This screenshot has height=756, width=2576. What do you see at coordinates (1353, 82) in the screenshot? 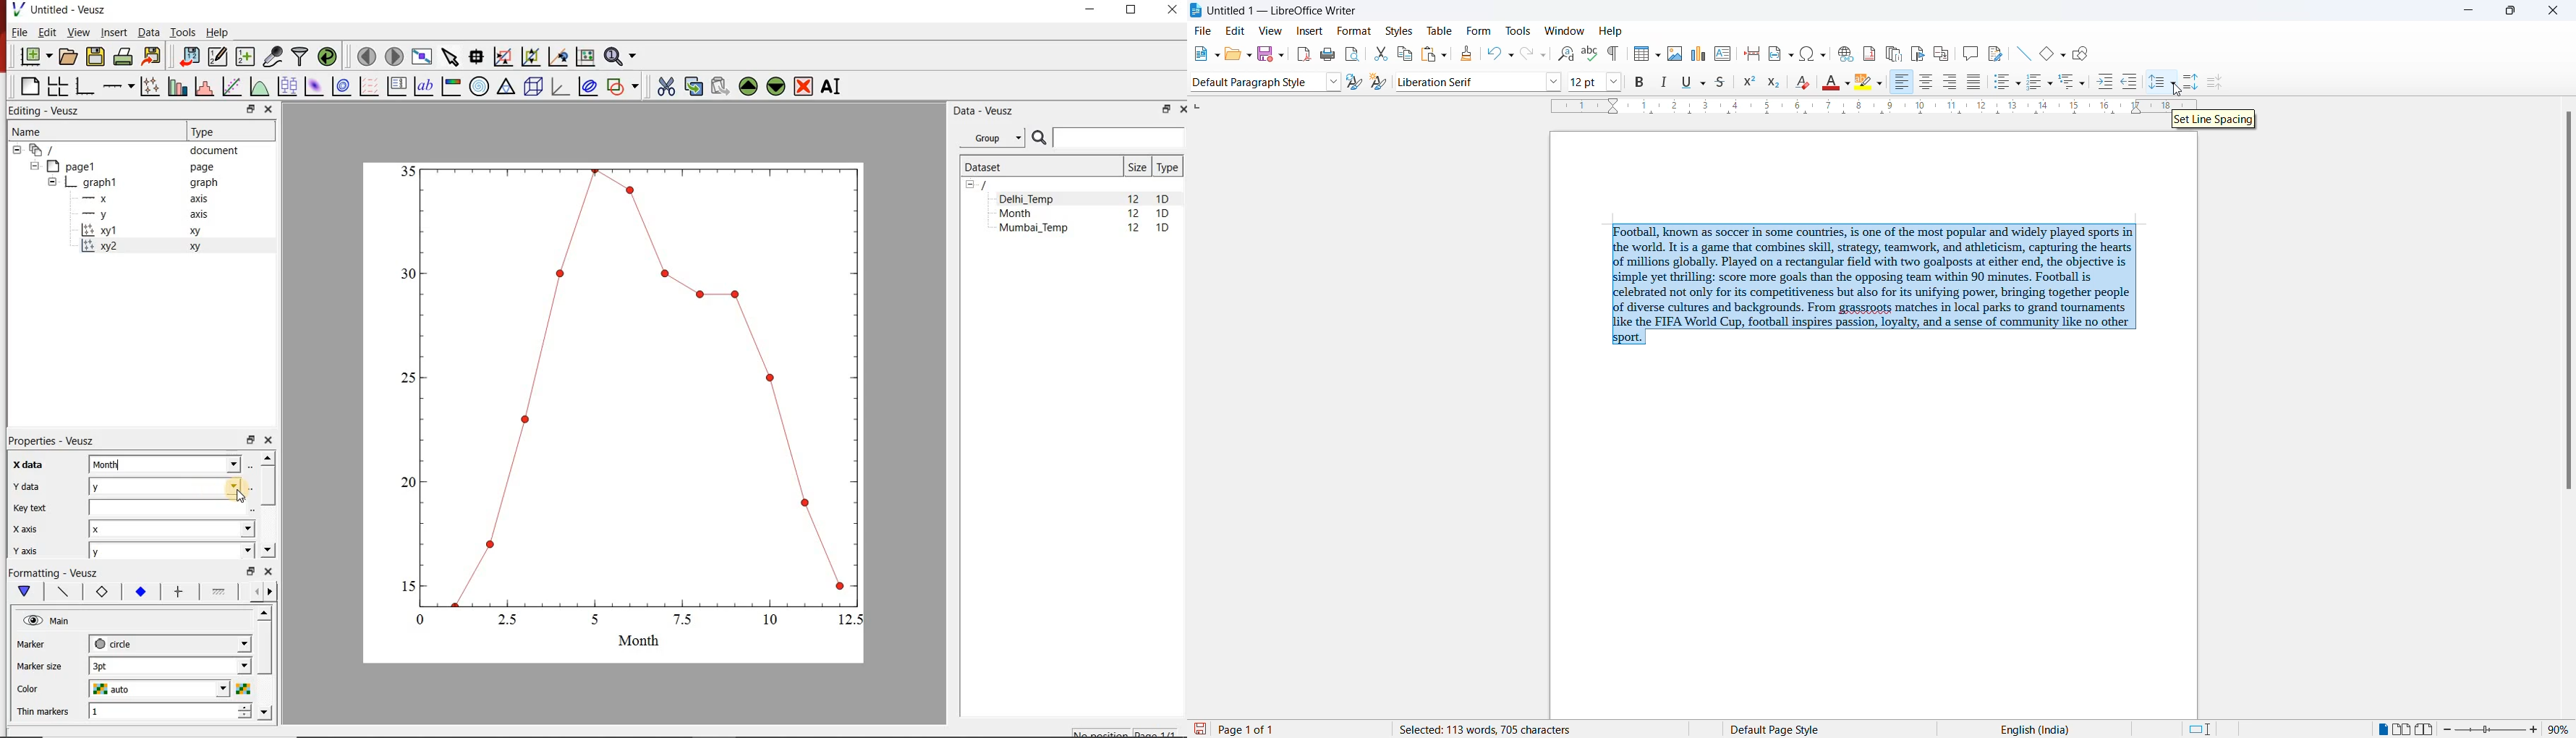
I see `update selected style` at bounding box center [1353, 82].